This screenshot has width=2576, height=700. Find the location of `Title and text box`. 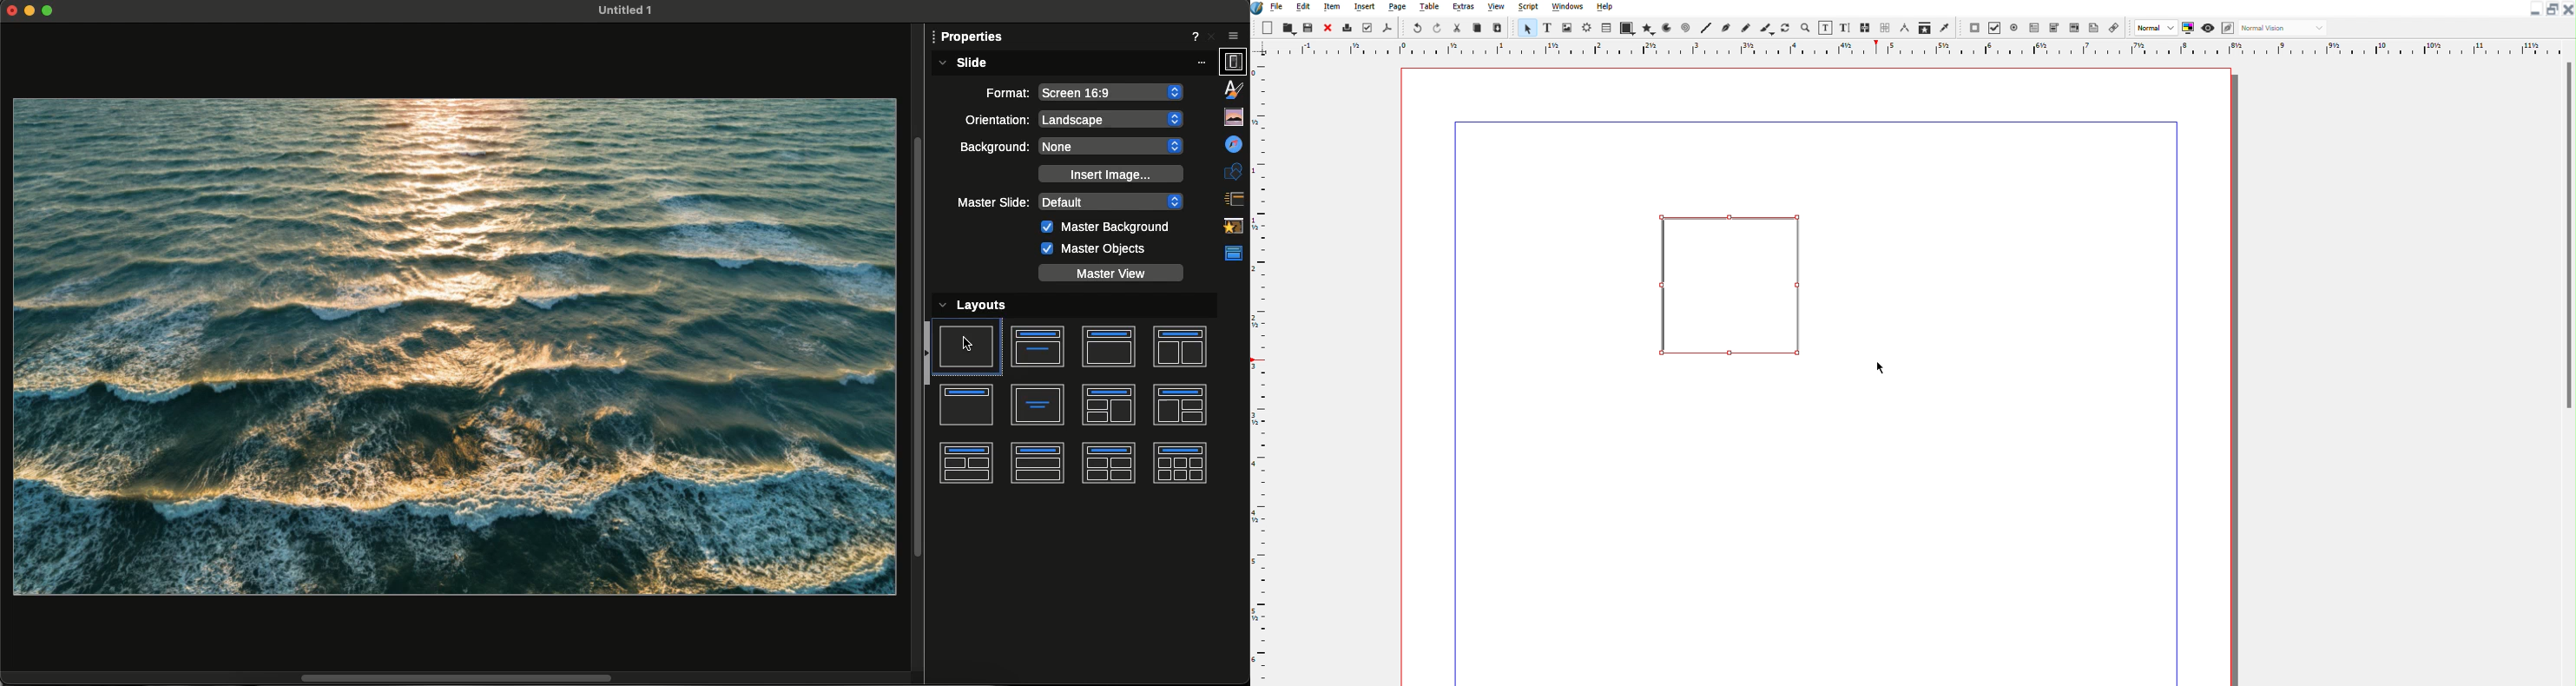

Title and text box is located at coordinates (1040, 345).